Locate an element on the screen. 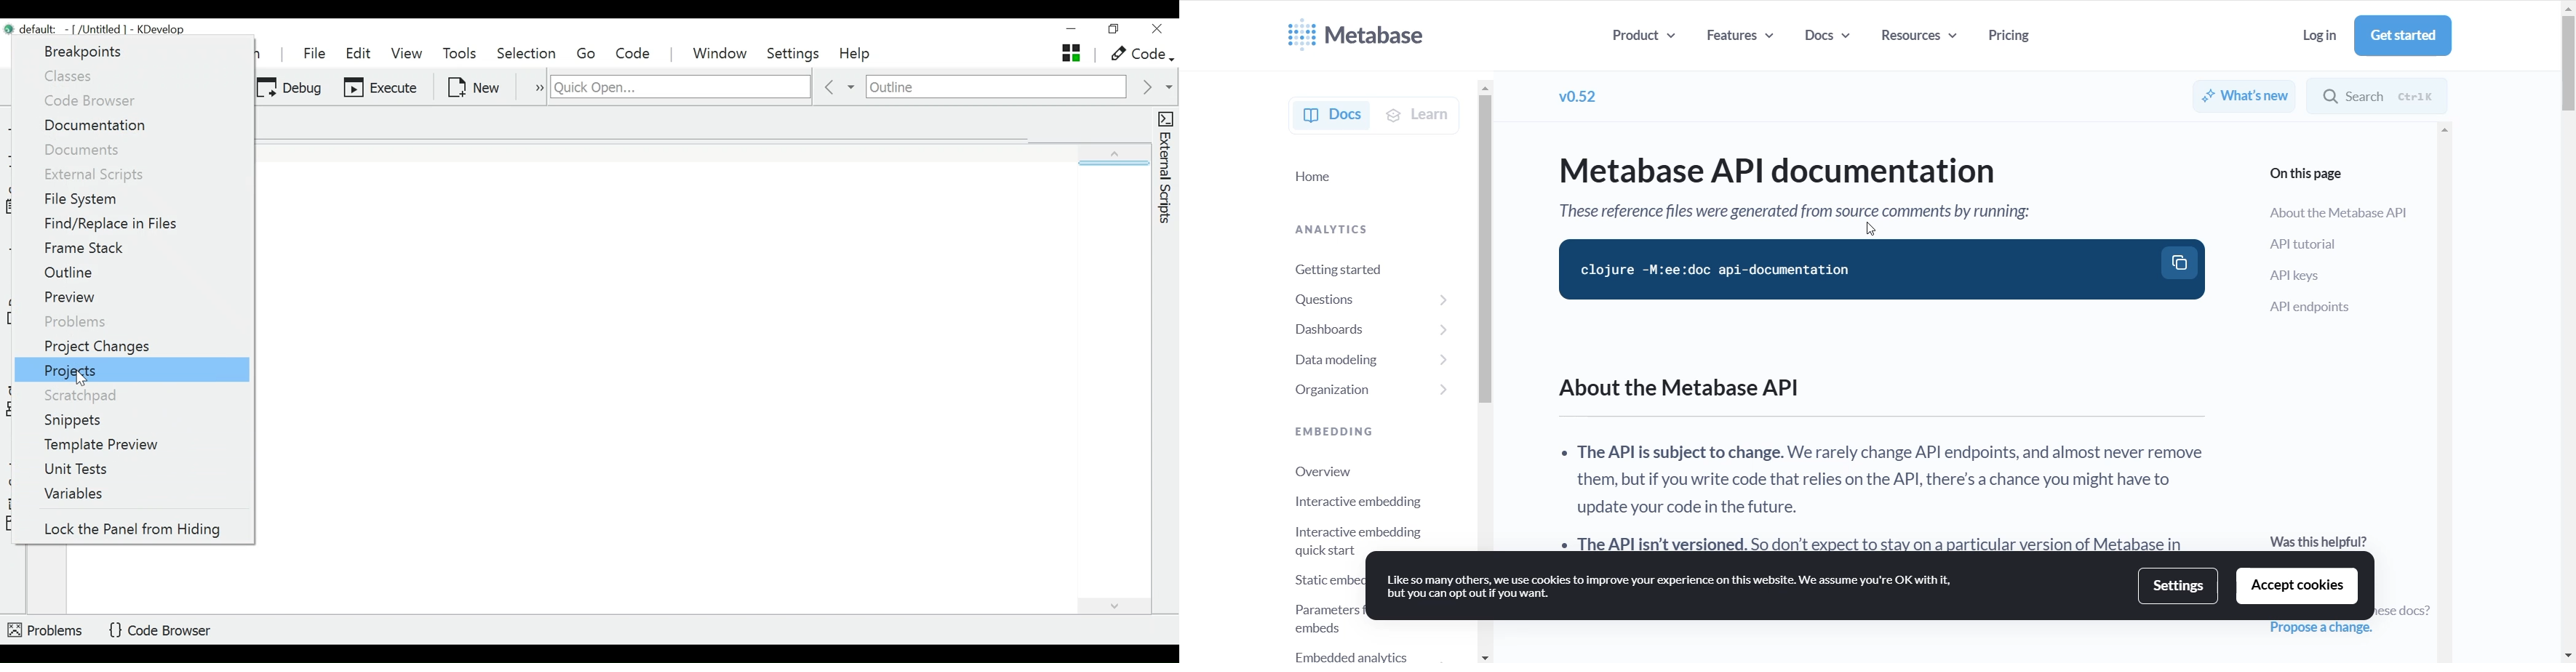 The width and height of the screenshot is (2576, 672). API tutorial is located at coordinates (2327, 244).